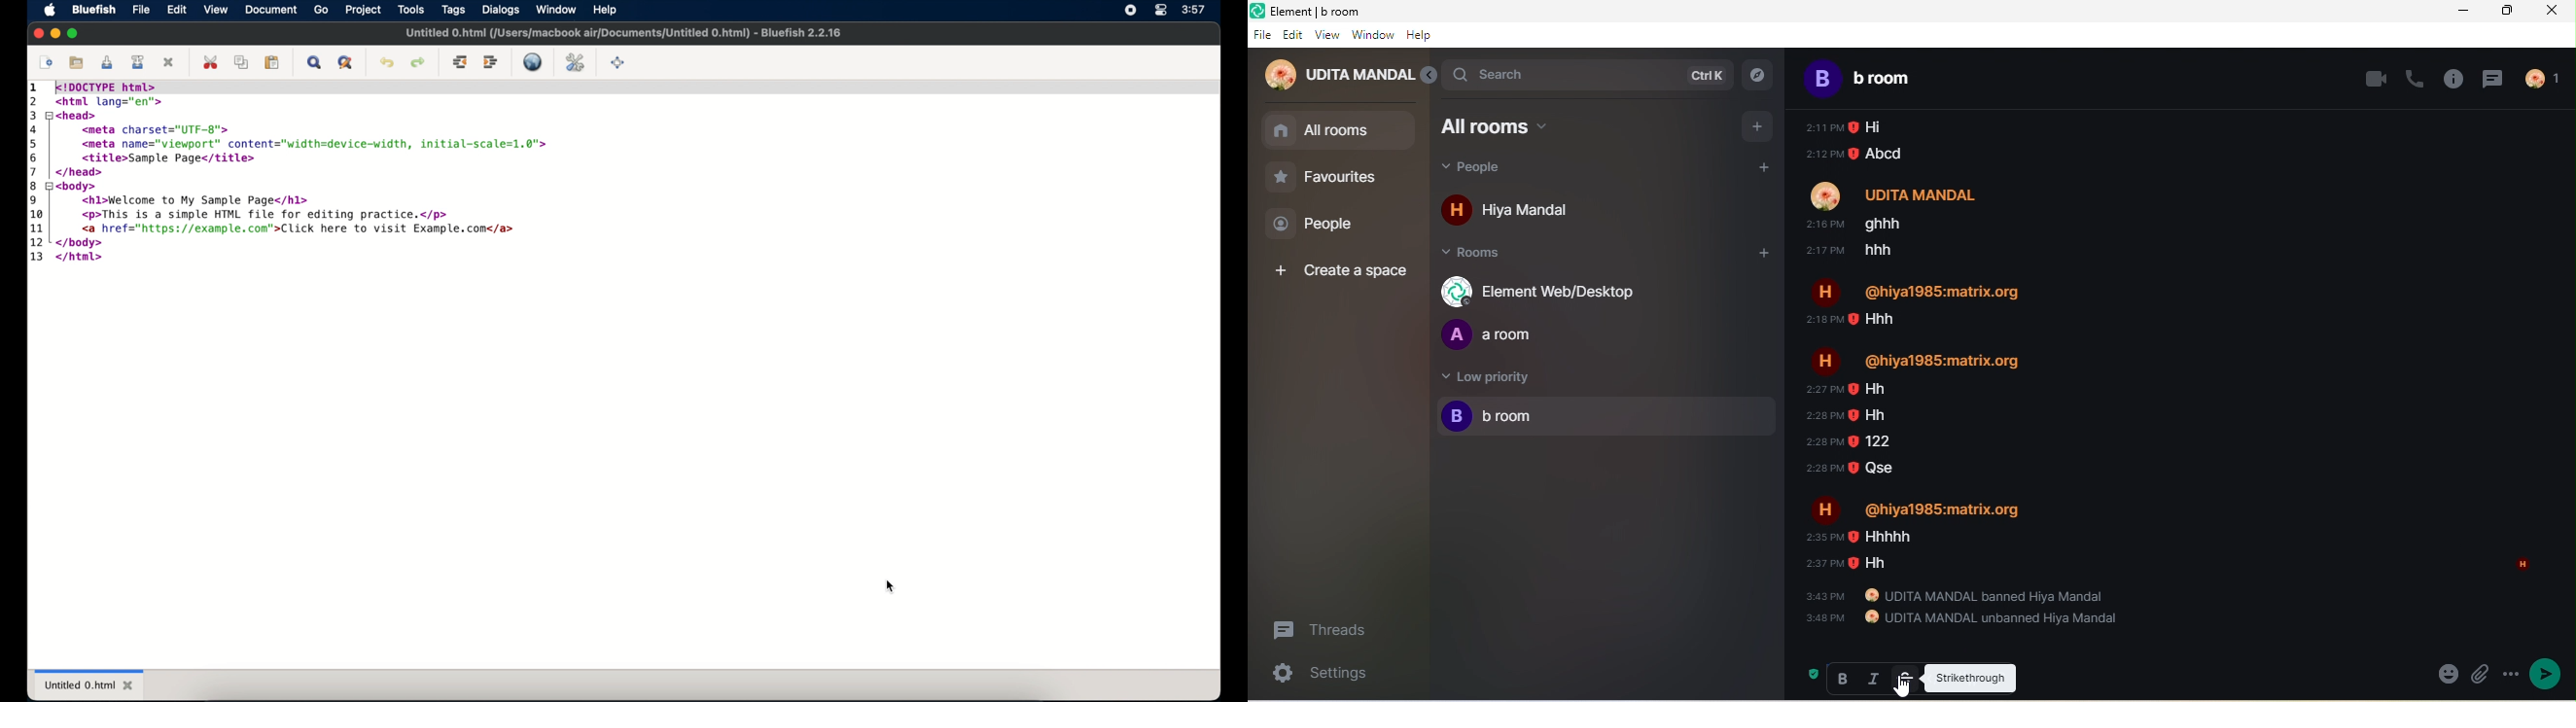  What do you see at coordinates (460, 63) in the screenshot?
I see `unindent` at bounding box center [460, 63].